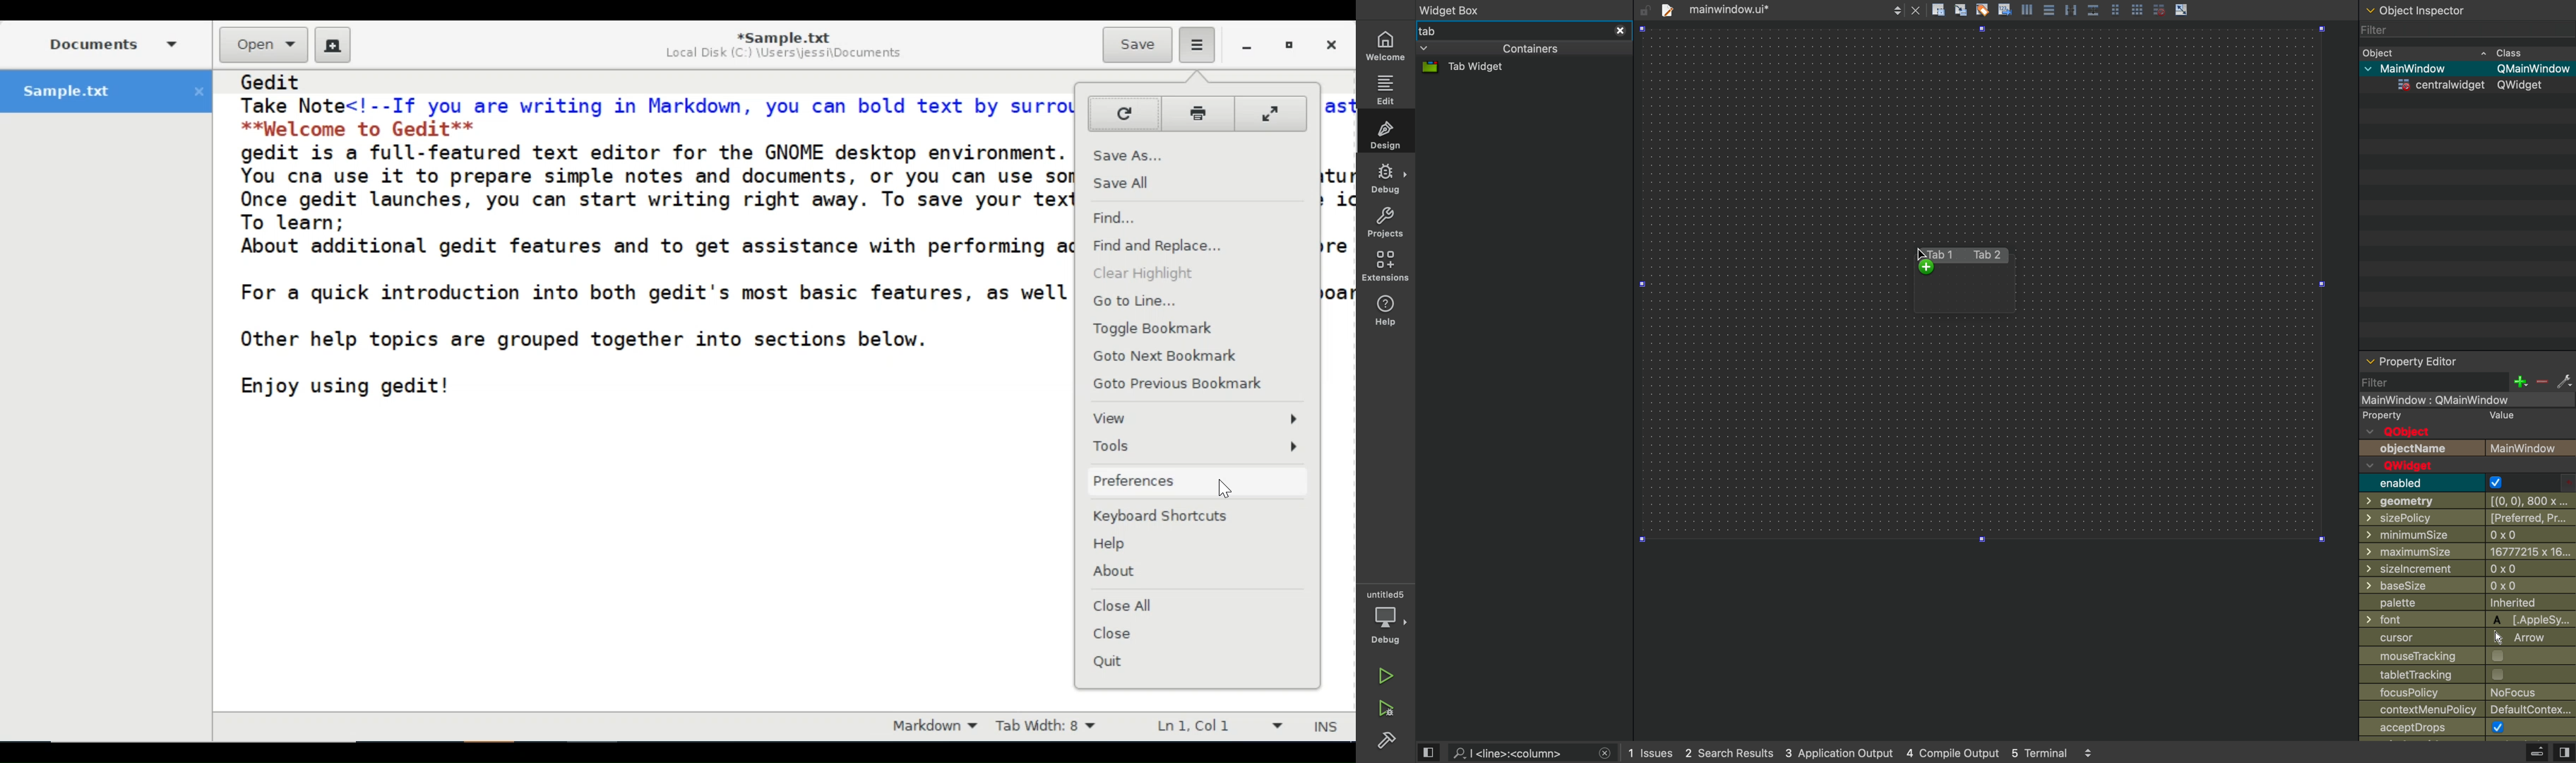 Image resolution: width=2576 pixels, height=784 pixels. I want to click on View, so click(1193, 419).